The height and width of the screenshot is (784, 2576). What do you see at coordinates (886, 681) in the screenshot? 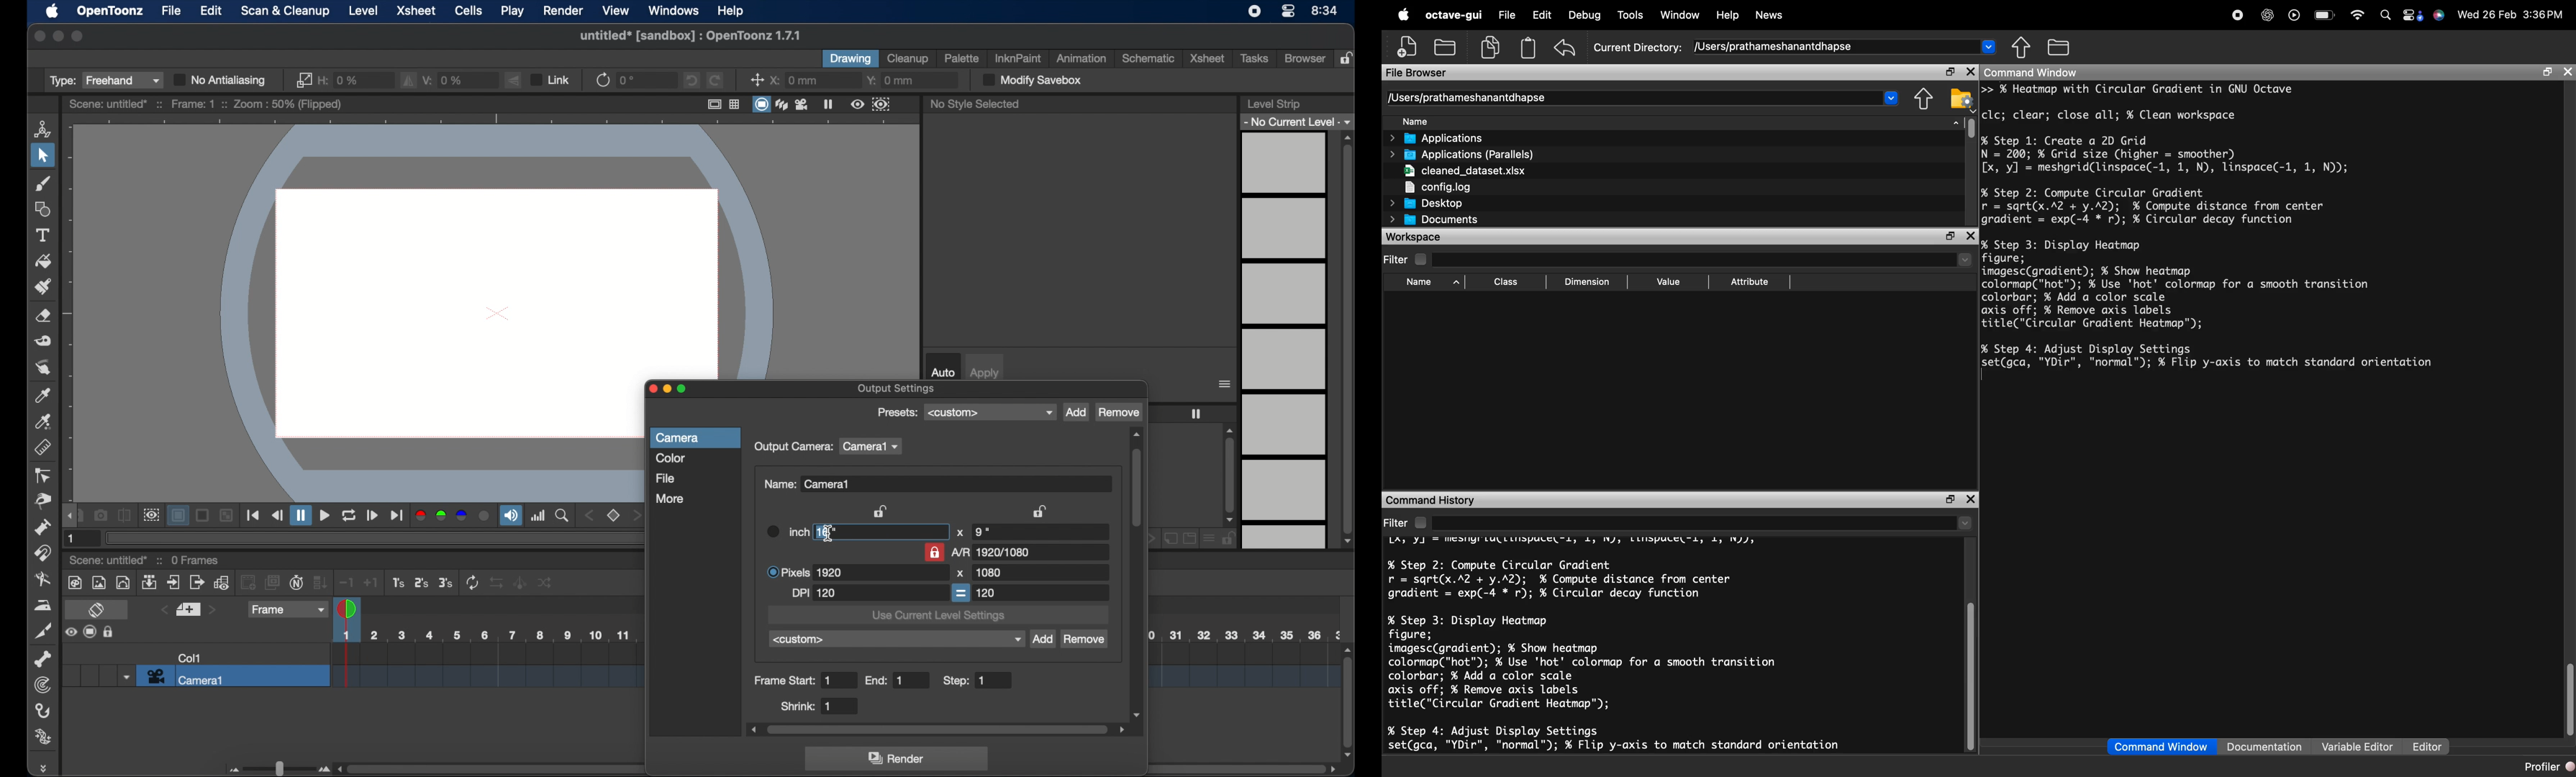
I see `end` at bounding box center [886, 681].